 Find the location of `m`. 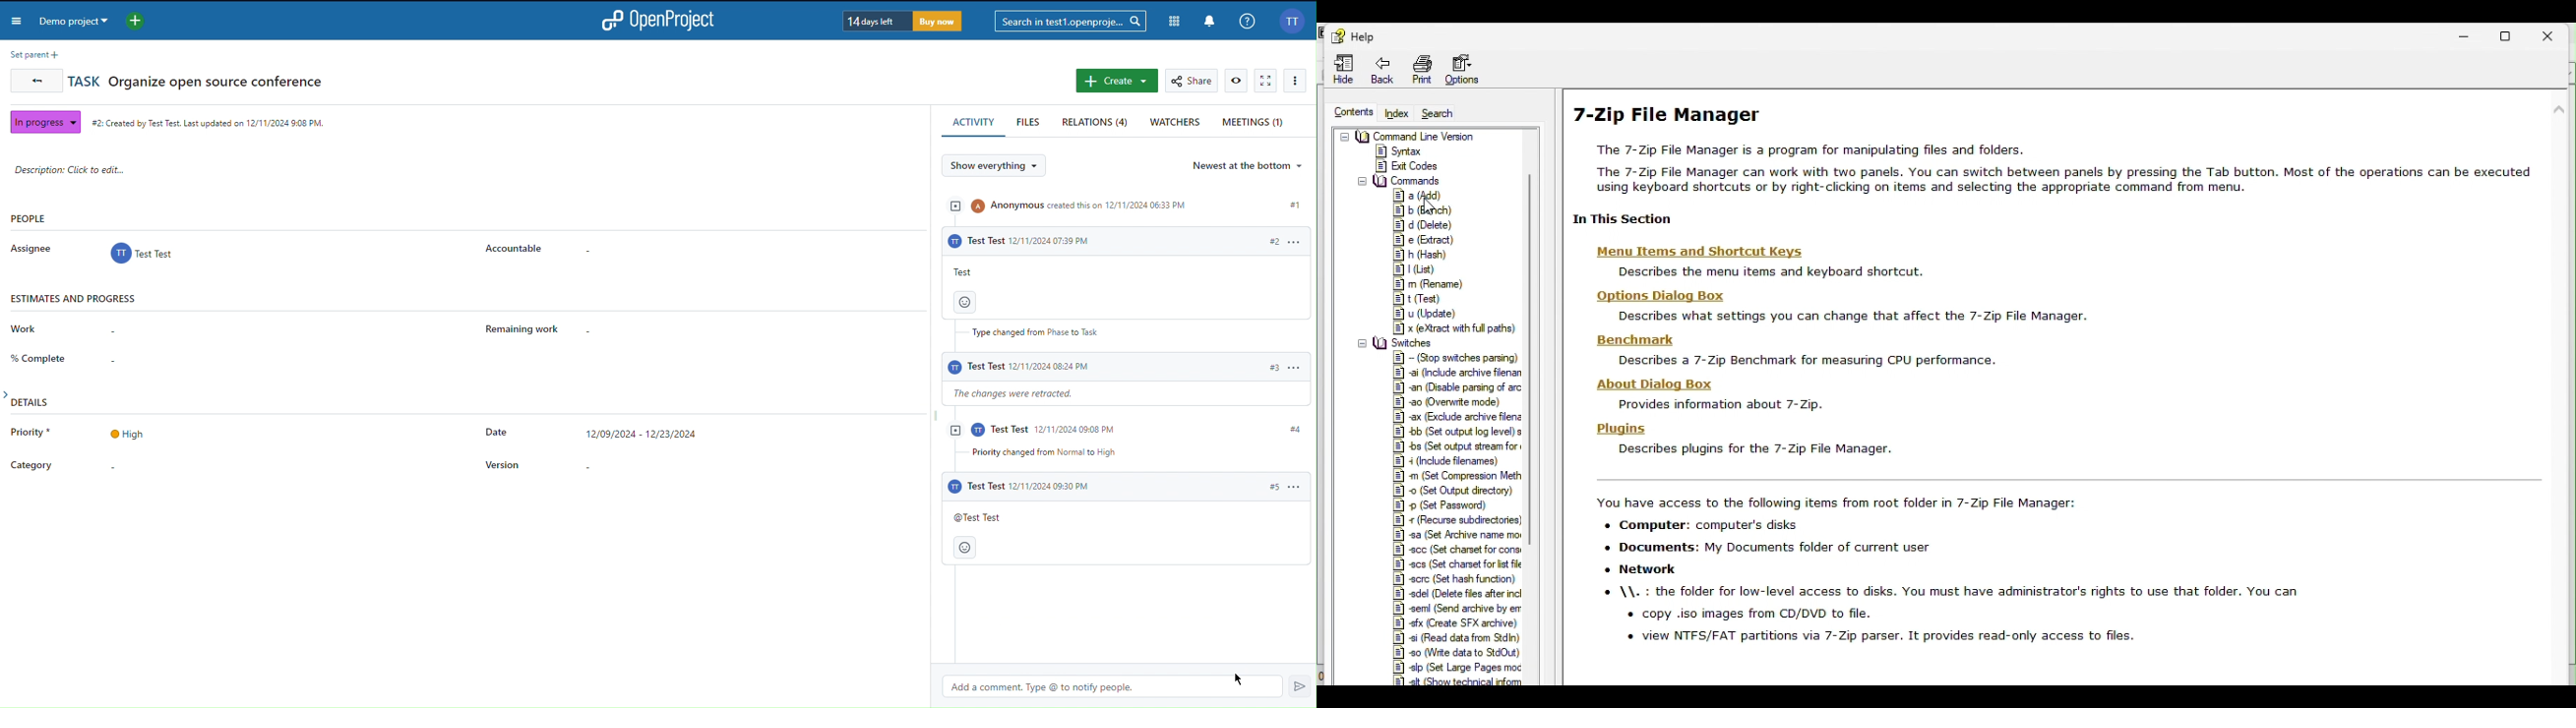

m is located at coordinates (1433, 284).